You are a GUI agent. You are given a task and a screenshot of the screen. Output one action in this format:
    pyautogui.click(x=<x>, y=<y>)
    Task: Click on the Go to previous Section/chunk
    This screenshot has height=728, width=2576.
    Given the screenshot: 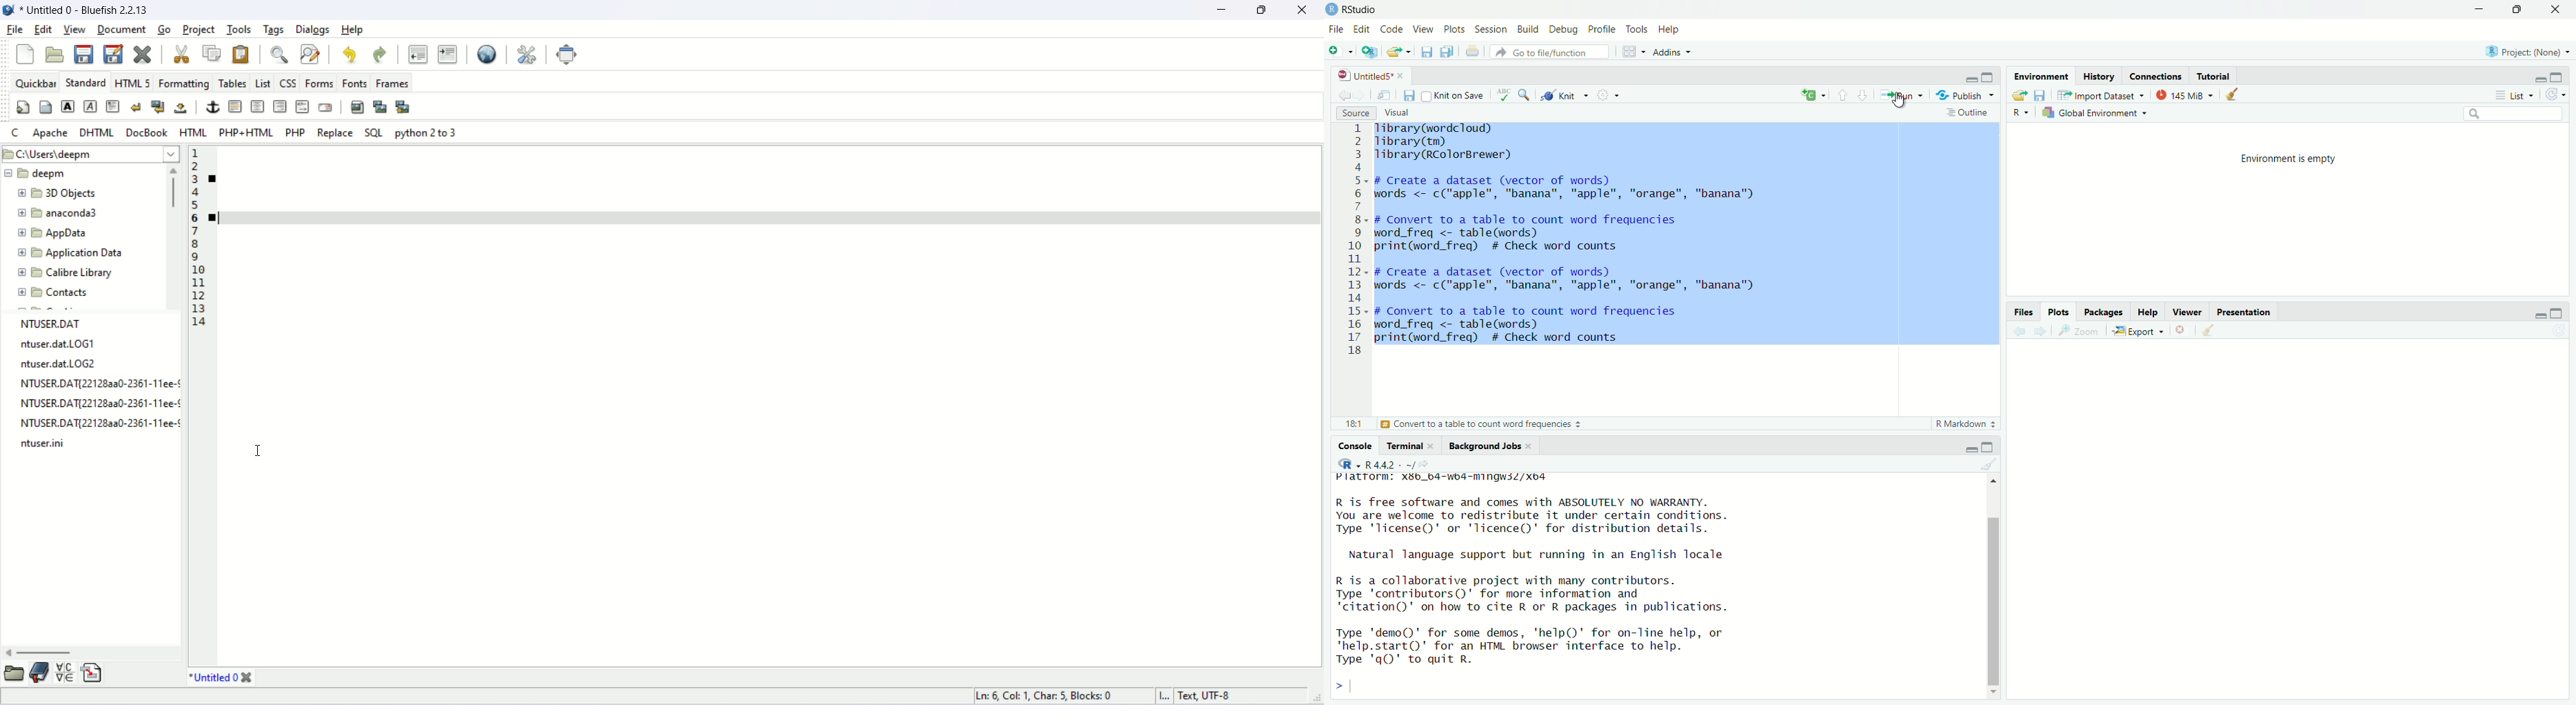 What is the action you would take?
    pyautogui.click(x=1845, y=97)
    